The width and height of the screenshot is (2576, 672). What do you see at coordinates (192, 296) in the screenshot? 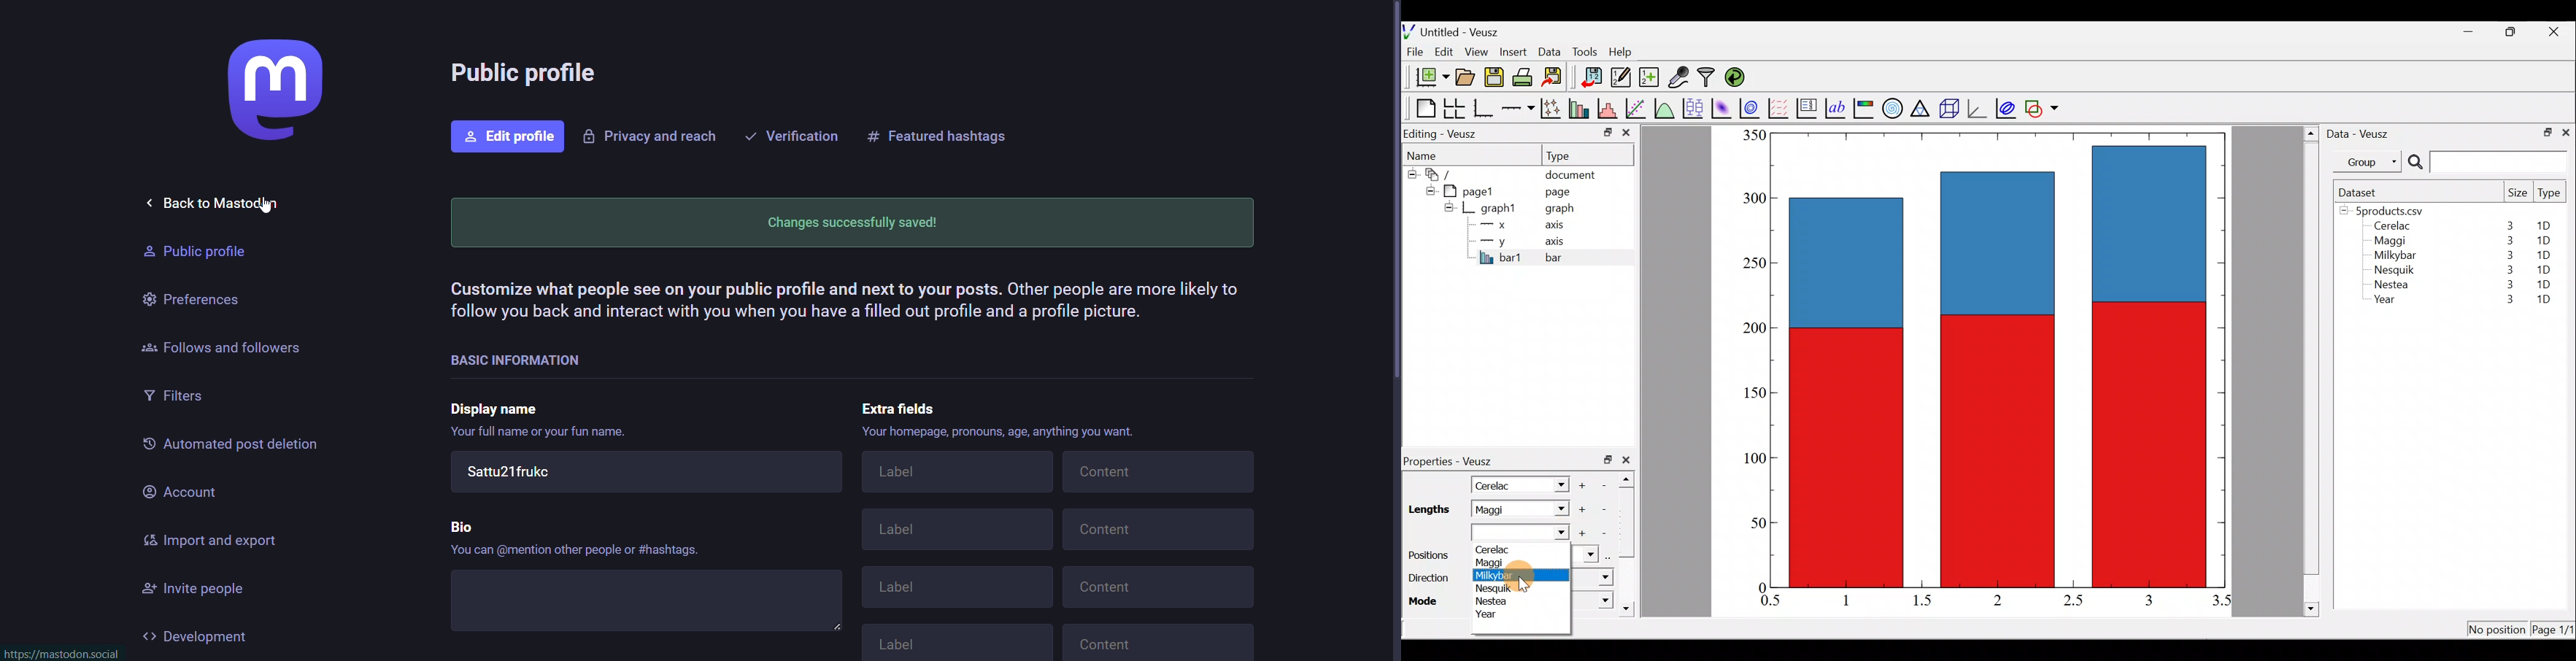
I see `preferences` at bounding box center [192, 296].